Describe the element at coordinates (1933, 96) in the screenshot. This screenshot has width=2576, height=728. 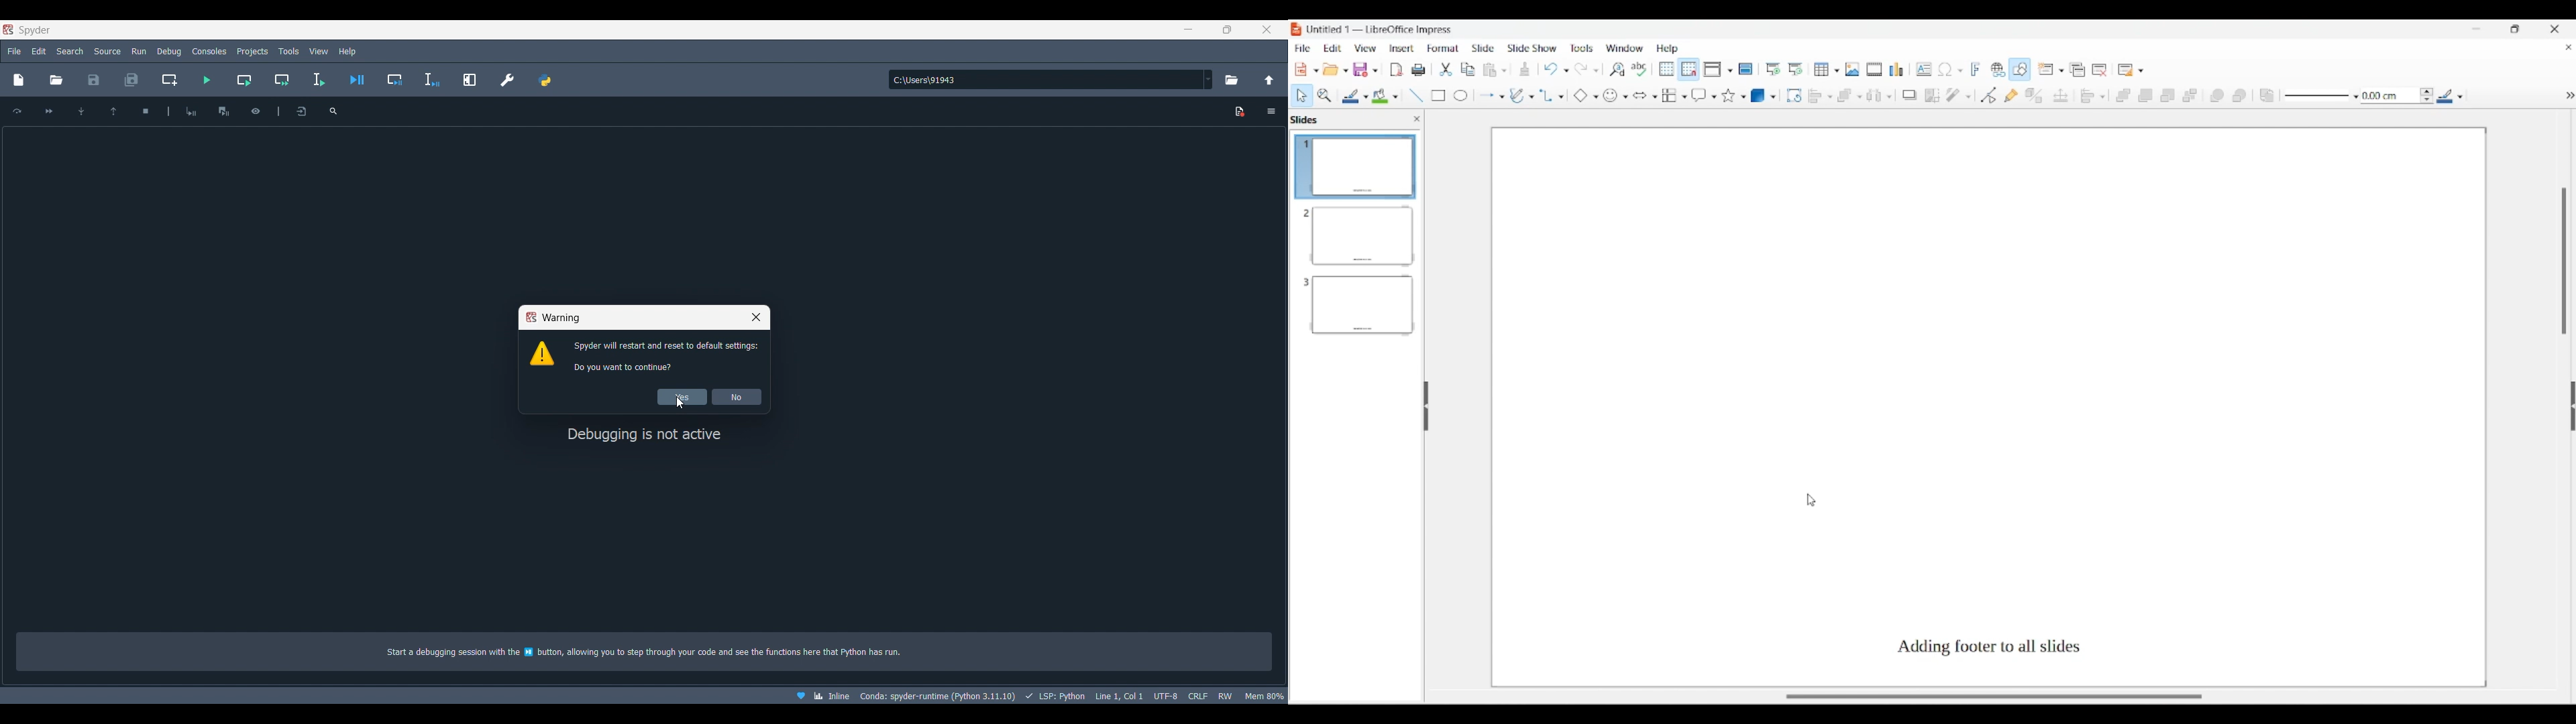
I see `Crop image` at that location.